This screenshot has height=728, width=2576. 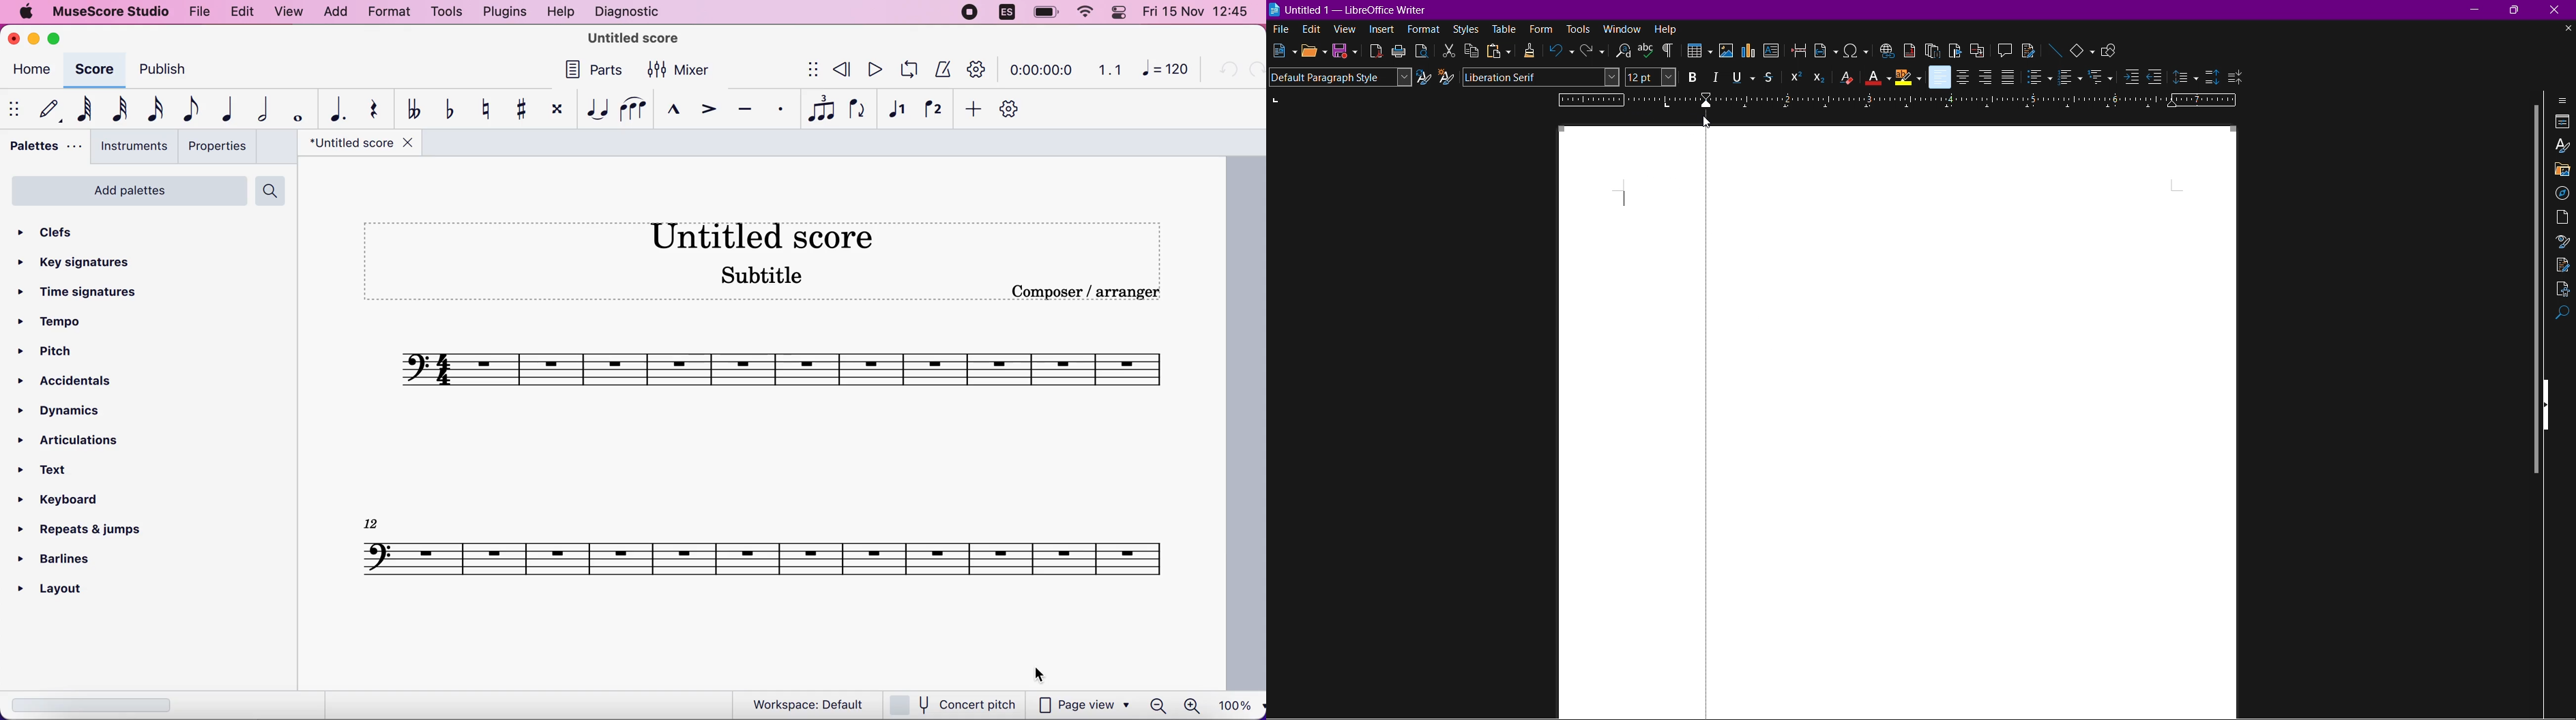 What do you see at coordinates (858, 107) in the screenshot?
I see `flip direction` at bounding box center [858, 107].